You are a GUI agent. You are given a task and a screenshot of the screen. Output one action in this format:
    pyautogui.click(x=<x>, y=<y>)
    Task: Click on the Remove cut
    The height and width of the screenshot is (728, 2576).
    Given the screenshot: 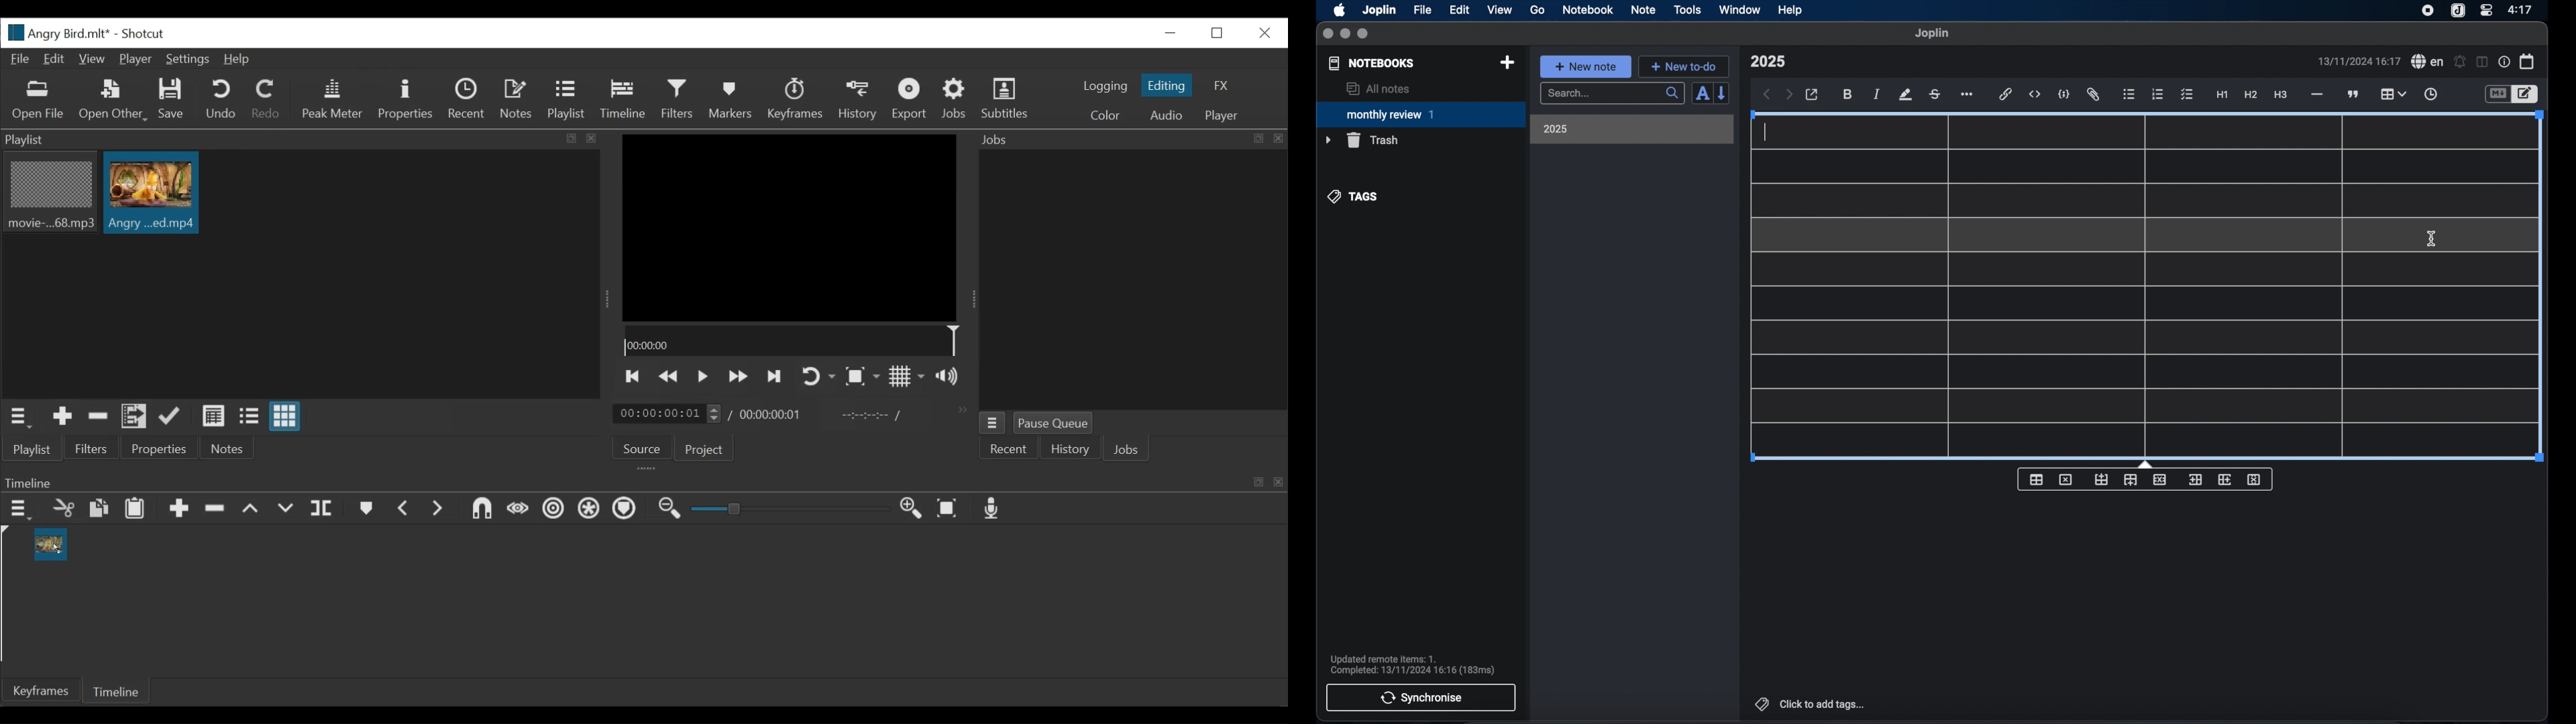 What is the action you would take?
    pyautogui.click(x=98, y=417)
    